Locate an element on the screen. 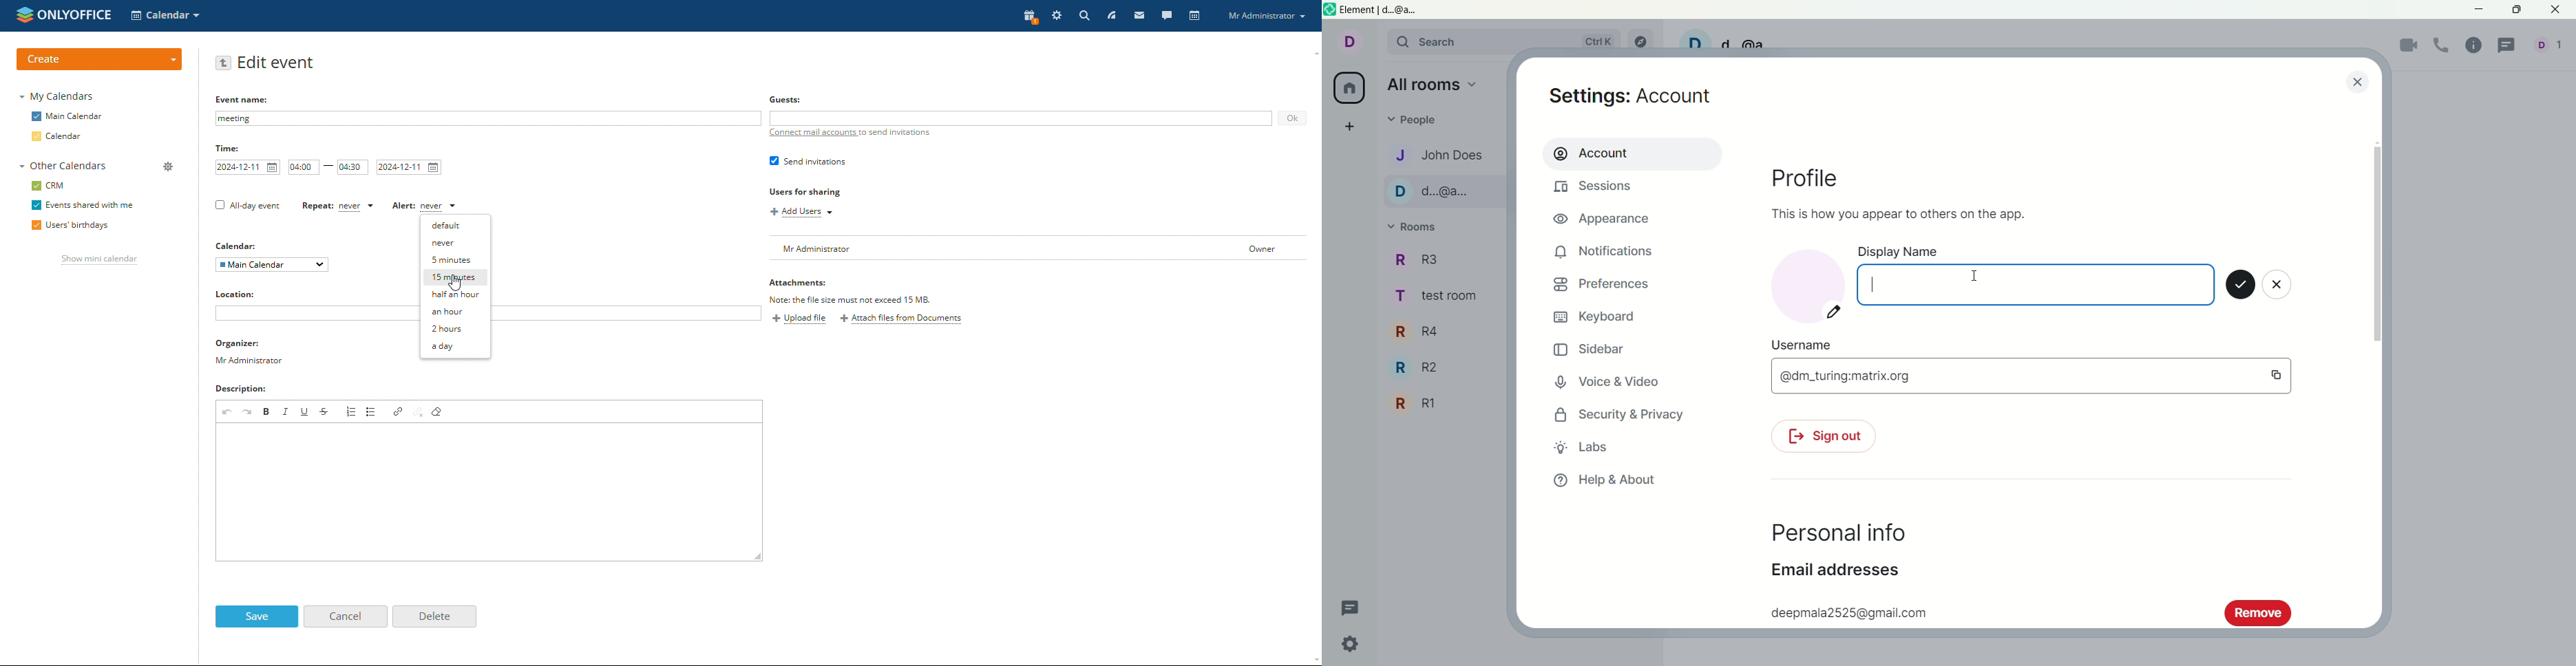  threads is located at coordinates (2509, 46).